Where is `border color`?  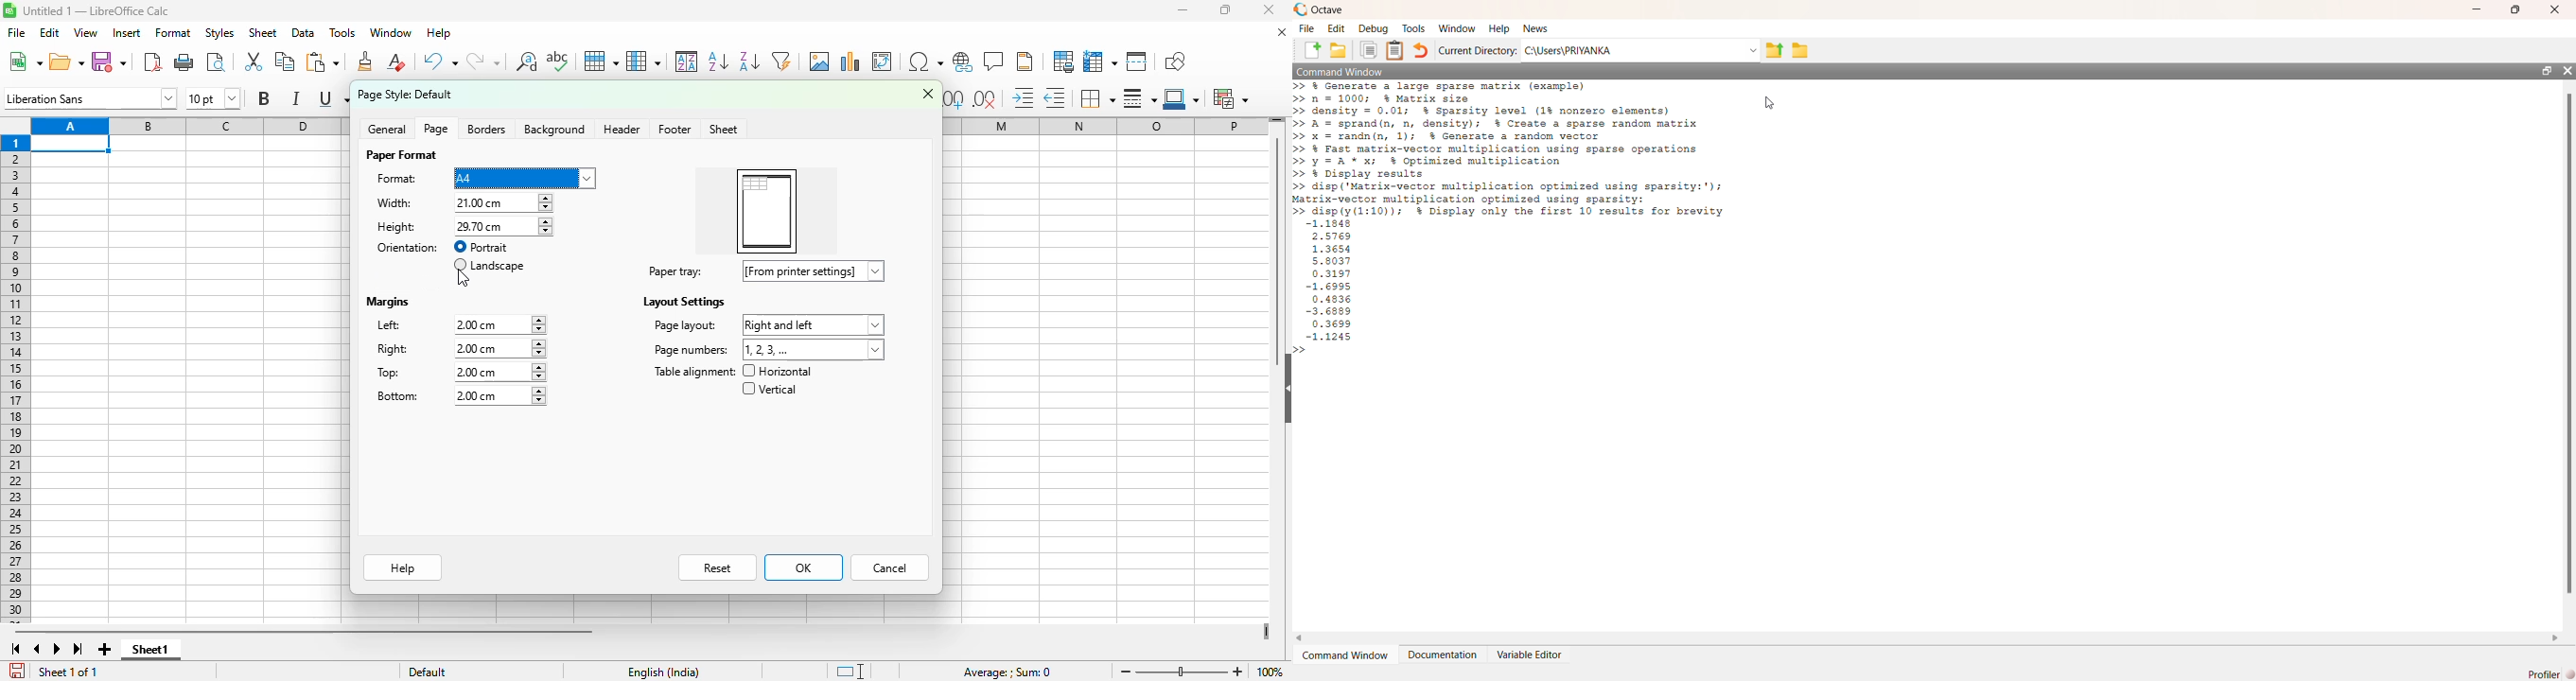 border color is located at coordinates (1181, 98).